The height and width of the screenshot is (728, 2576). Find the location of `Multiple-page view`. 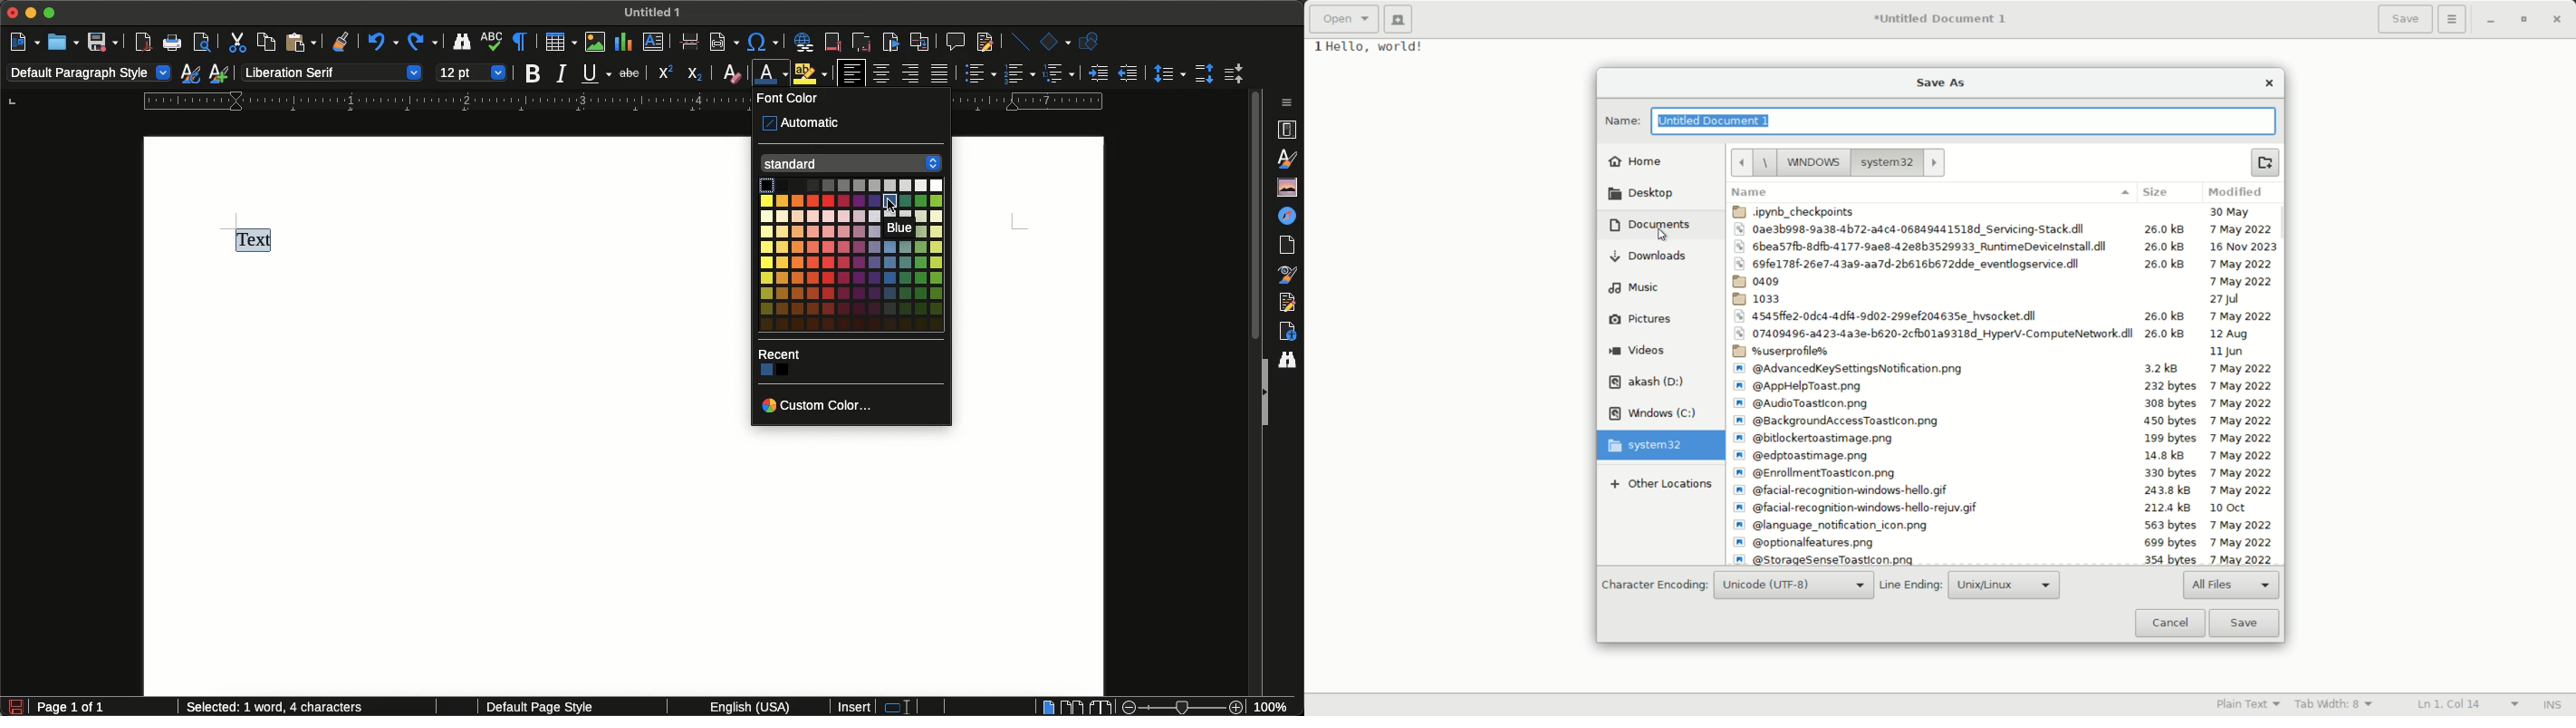

Multiple-page view is located at coordinates (1072, 706).